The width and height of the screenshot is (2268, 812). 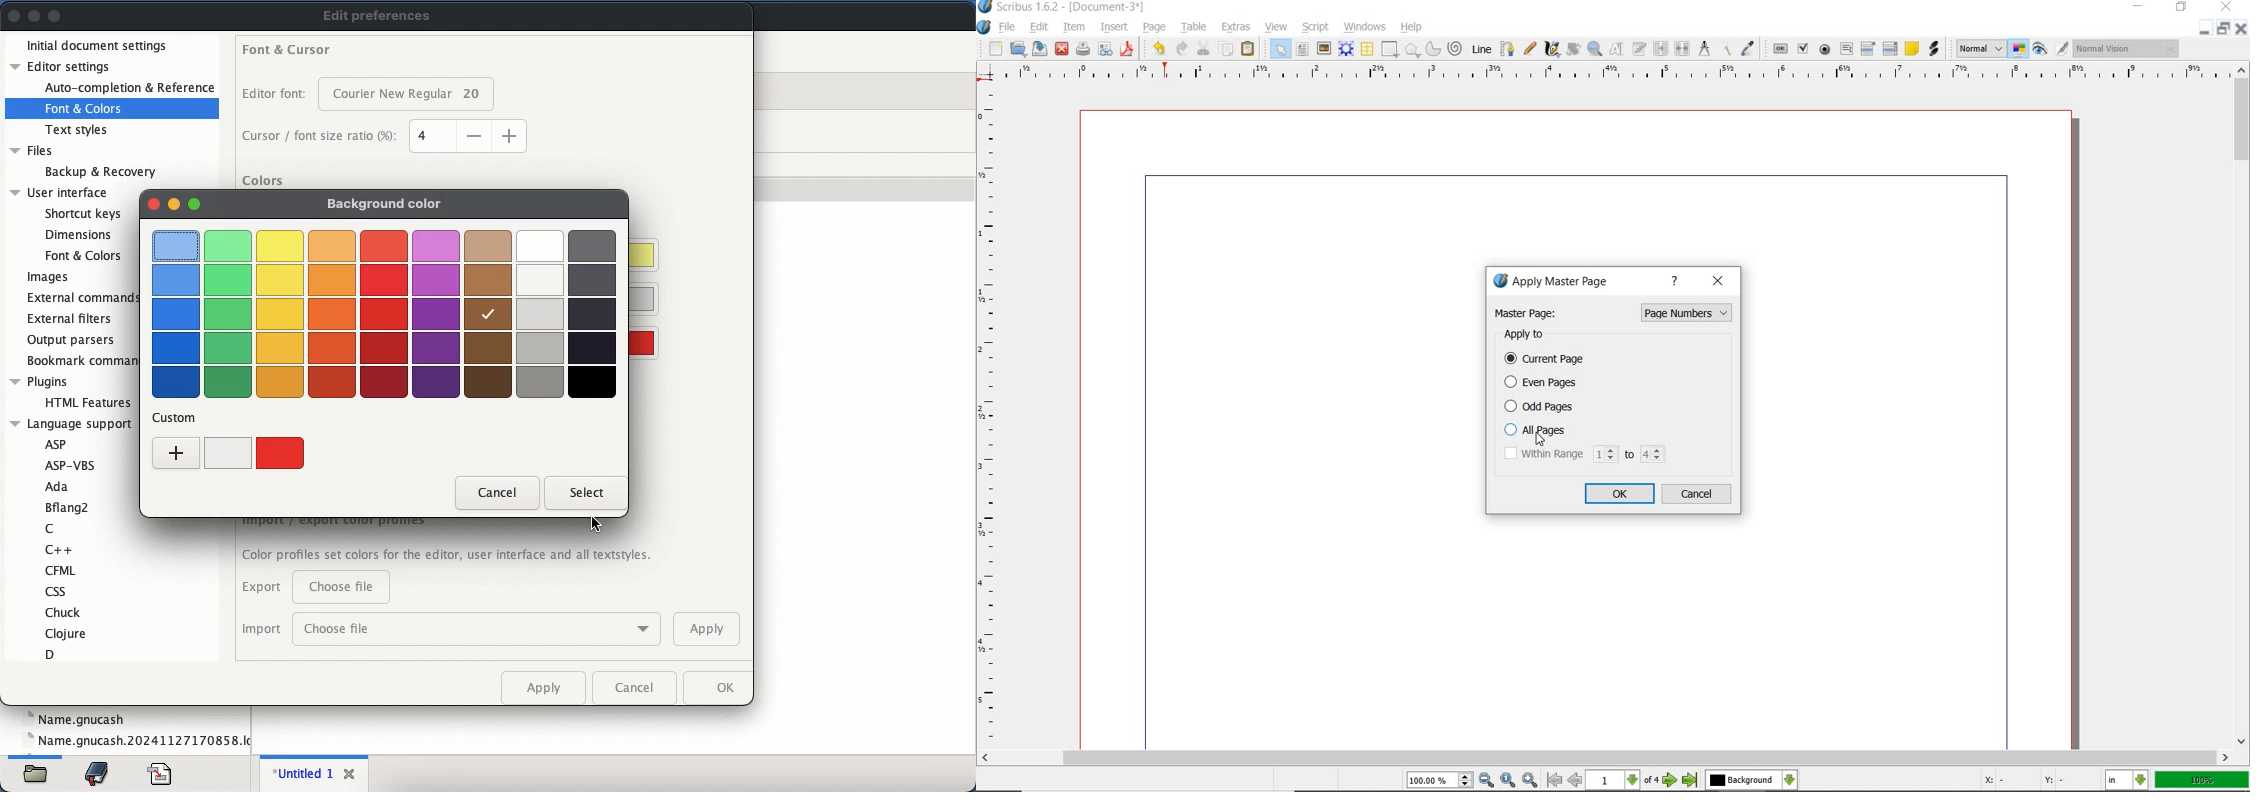 I want to click on line, so click(x=1480, y=49).